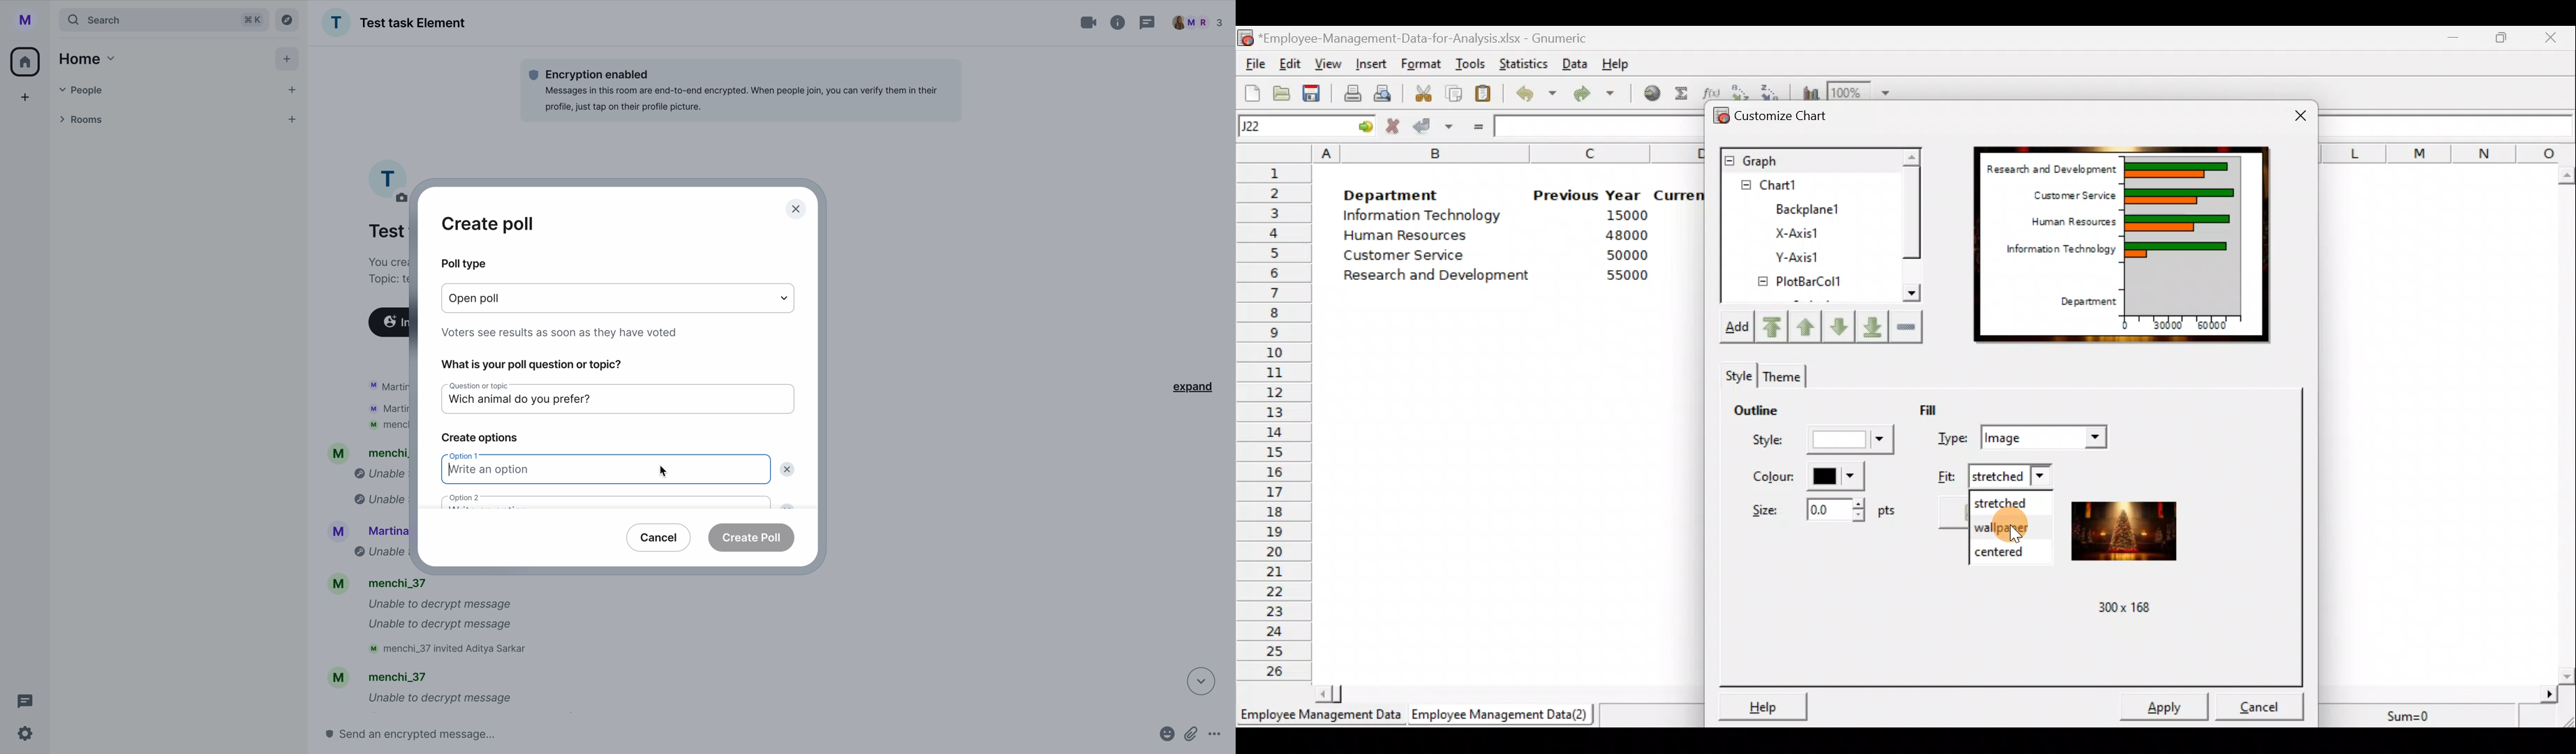 This screenshot has width=2576, height=756. What do you see at coordinates (26, 100) in the screenshot?
I see `add` at bounding box center [26, 100].